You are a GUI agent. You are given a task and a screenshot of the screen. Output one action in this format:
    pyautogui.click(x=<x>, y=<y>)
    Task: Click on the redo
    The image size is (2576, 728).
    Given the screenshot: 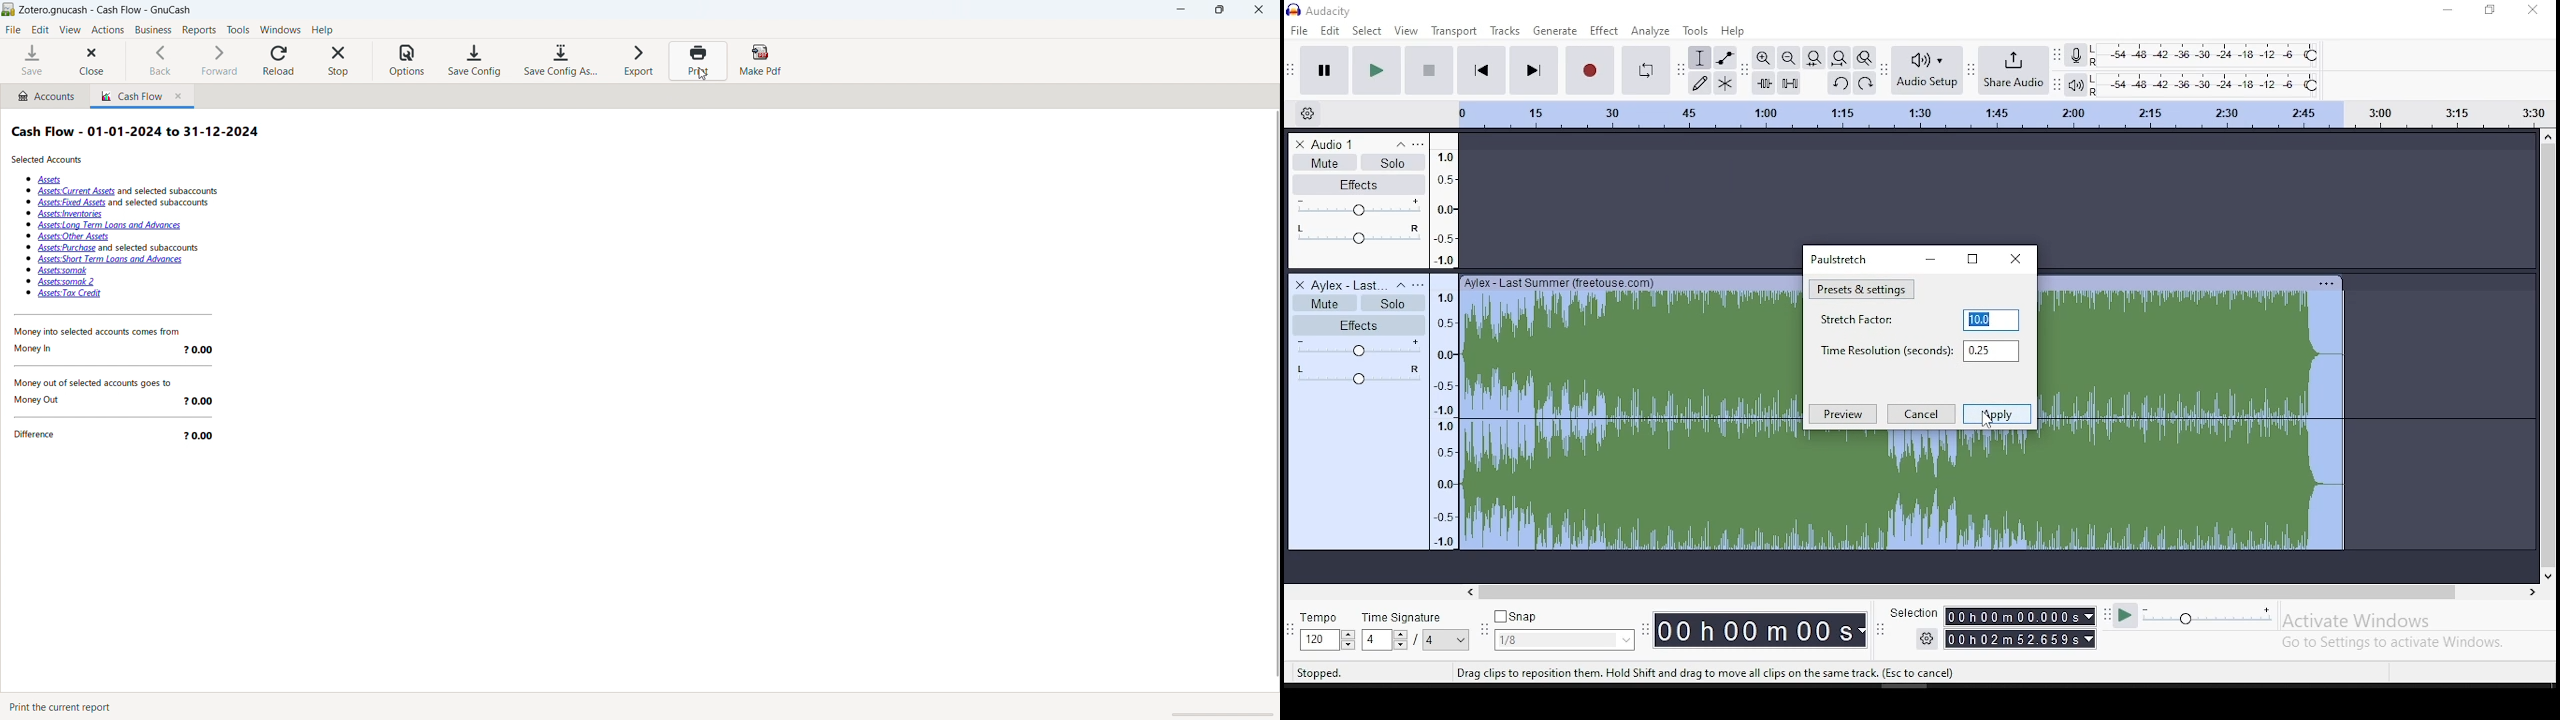 What is the action you would take?
    pyautogui.click(x=1868, y=84)
    